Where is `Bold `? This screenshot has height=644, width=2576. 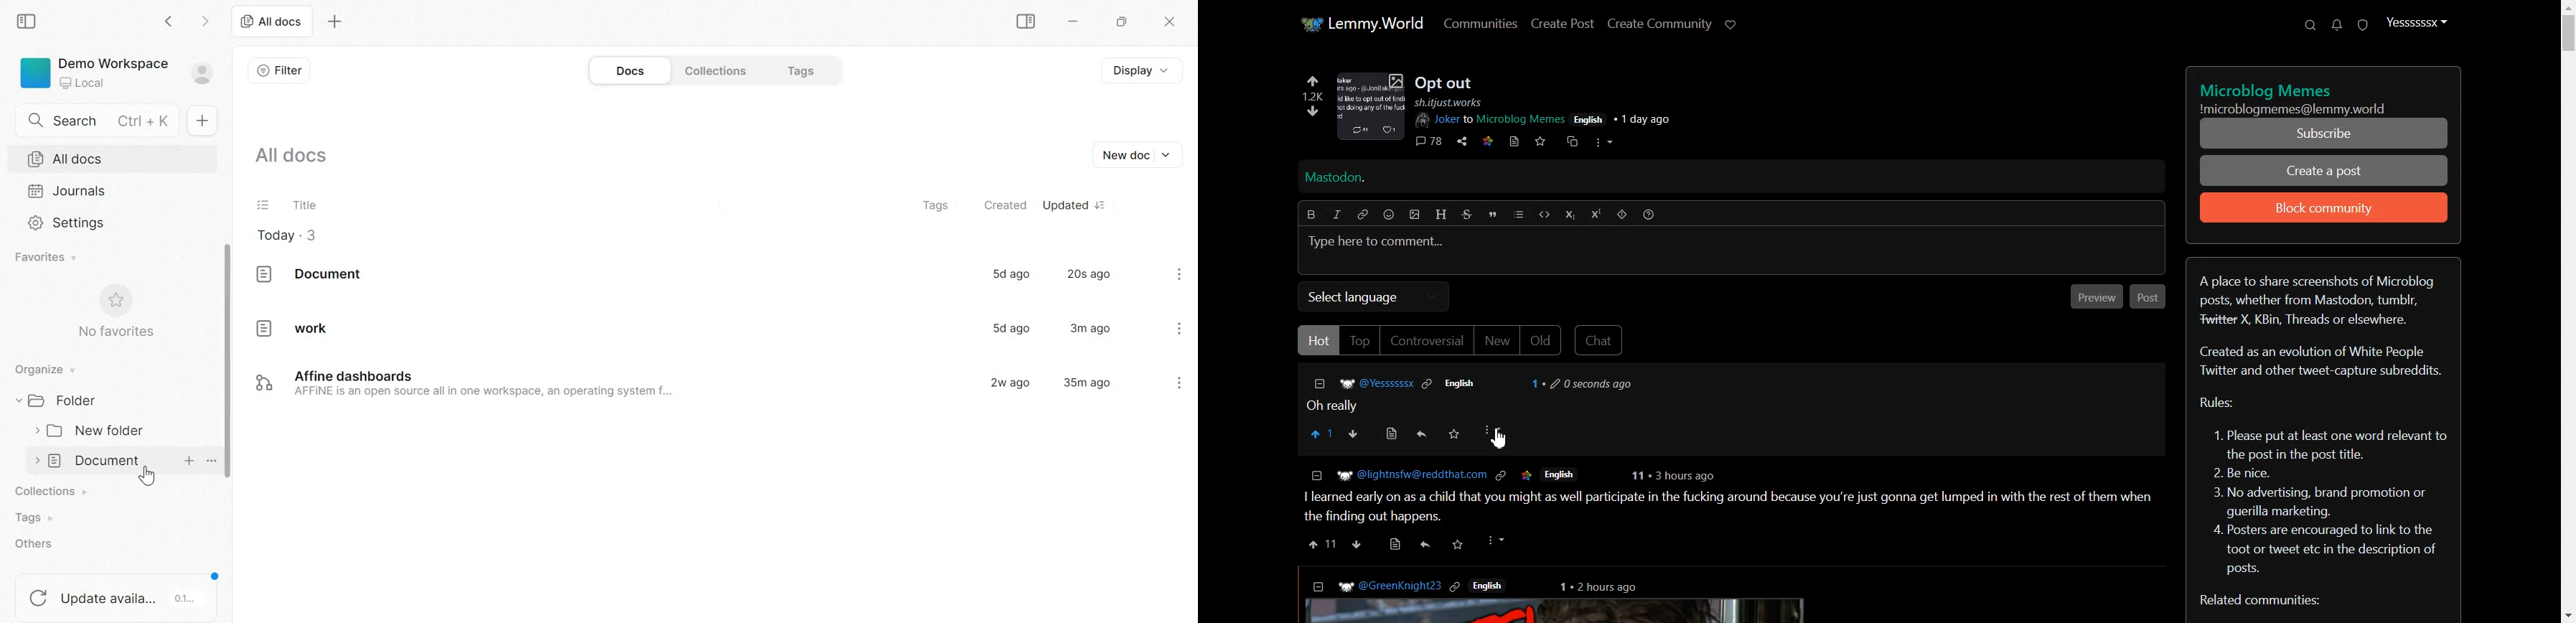 Bold  is located at coordinates (1312, 213).